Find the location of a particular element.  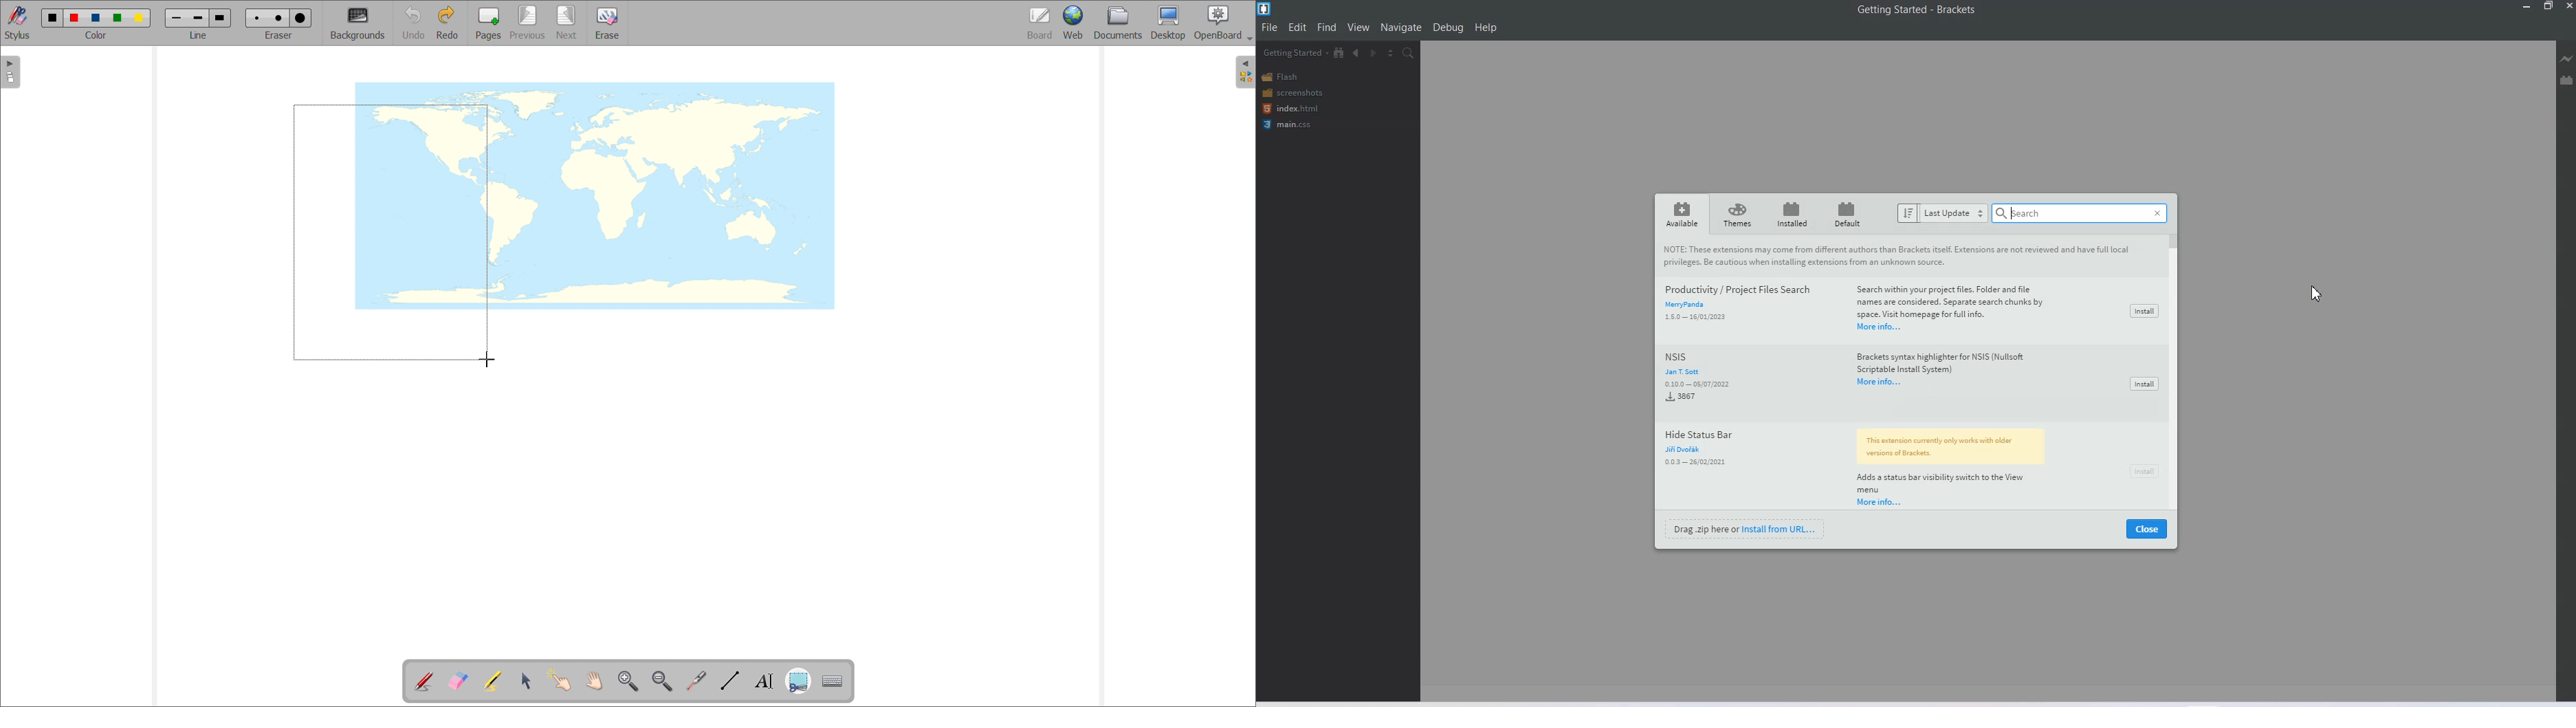

open folder view is located at coordinates (1246, 73).